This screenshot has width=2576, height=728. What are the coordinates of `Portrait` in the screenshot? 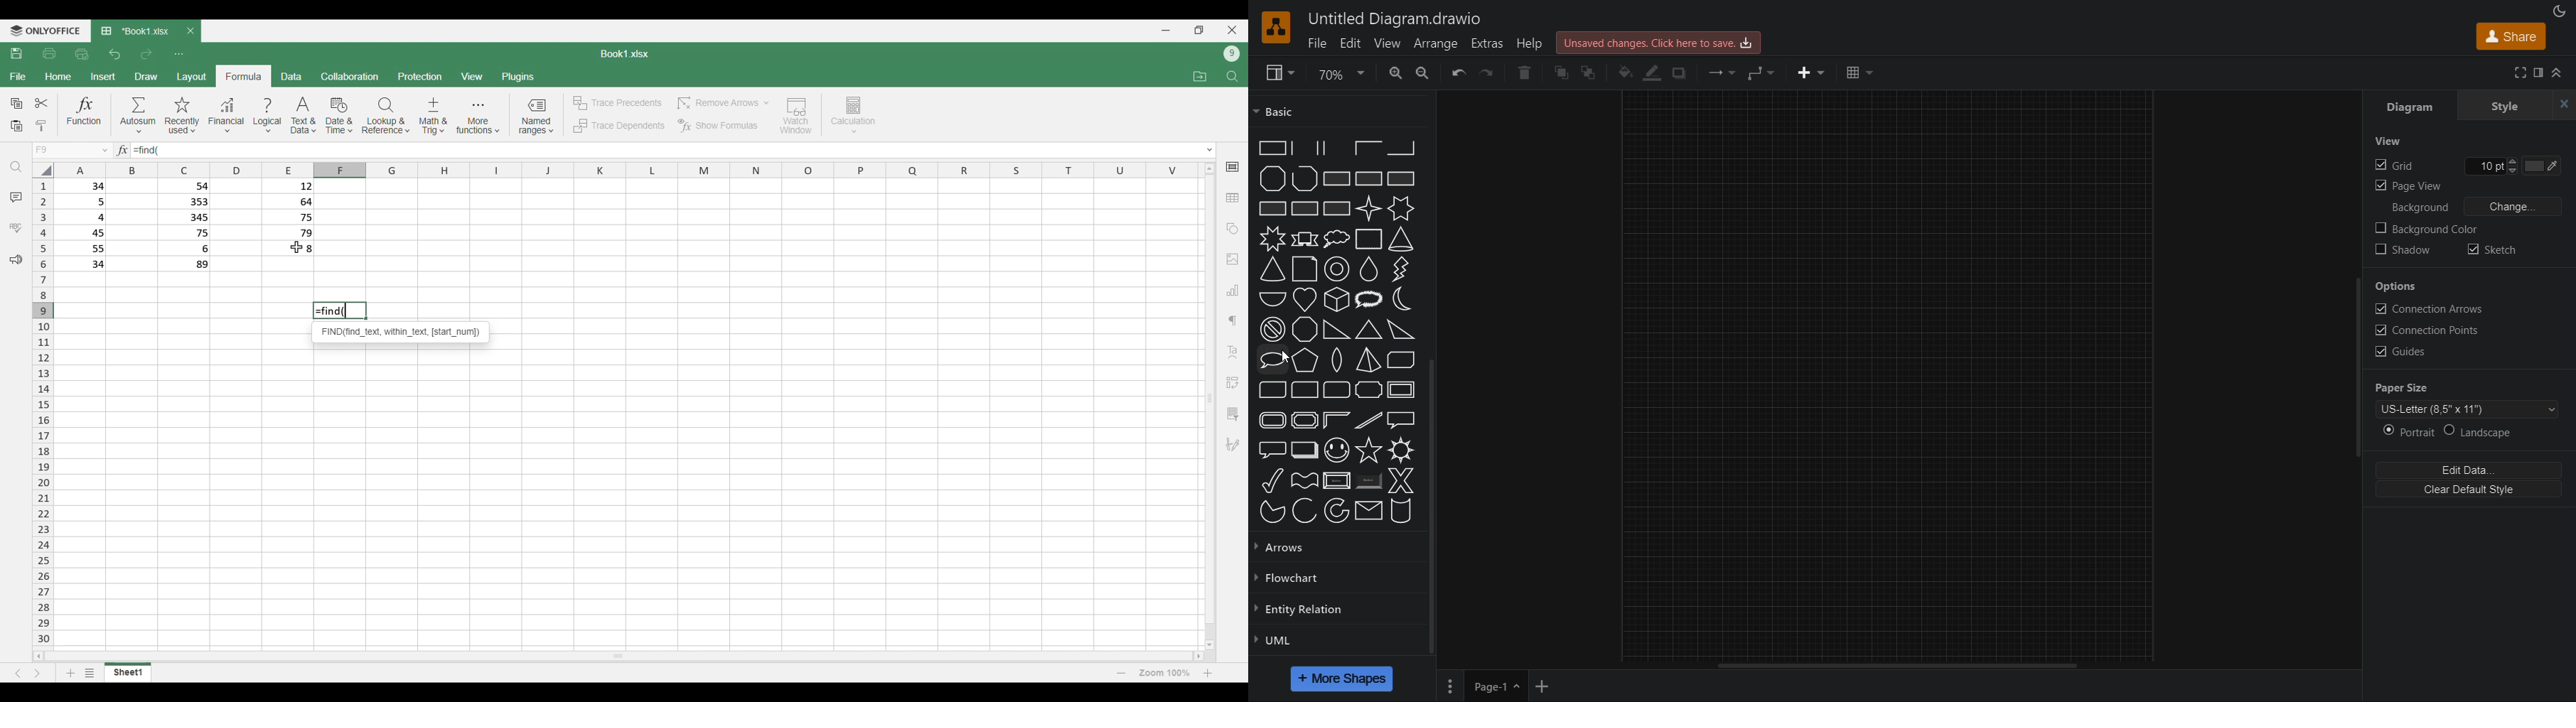 It's located at (2405, 433).